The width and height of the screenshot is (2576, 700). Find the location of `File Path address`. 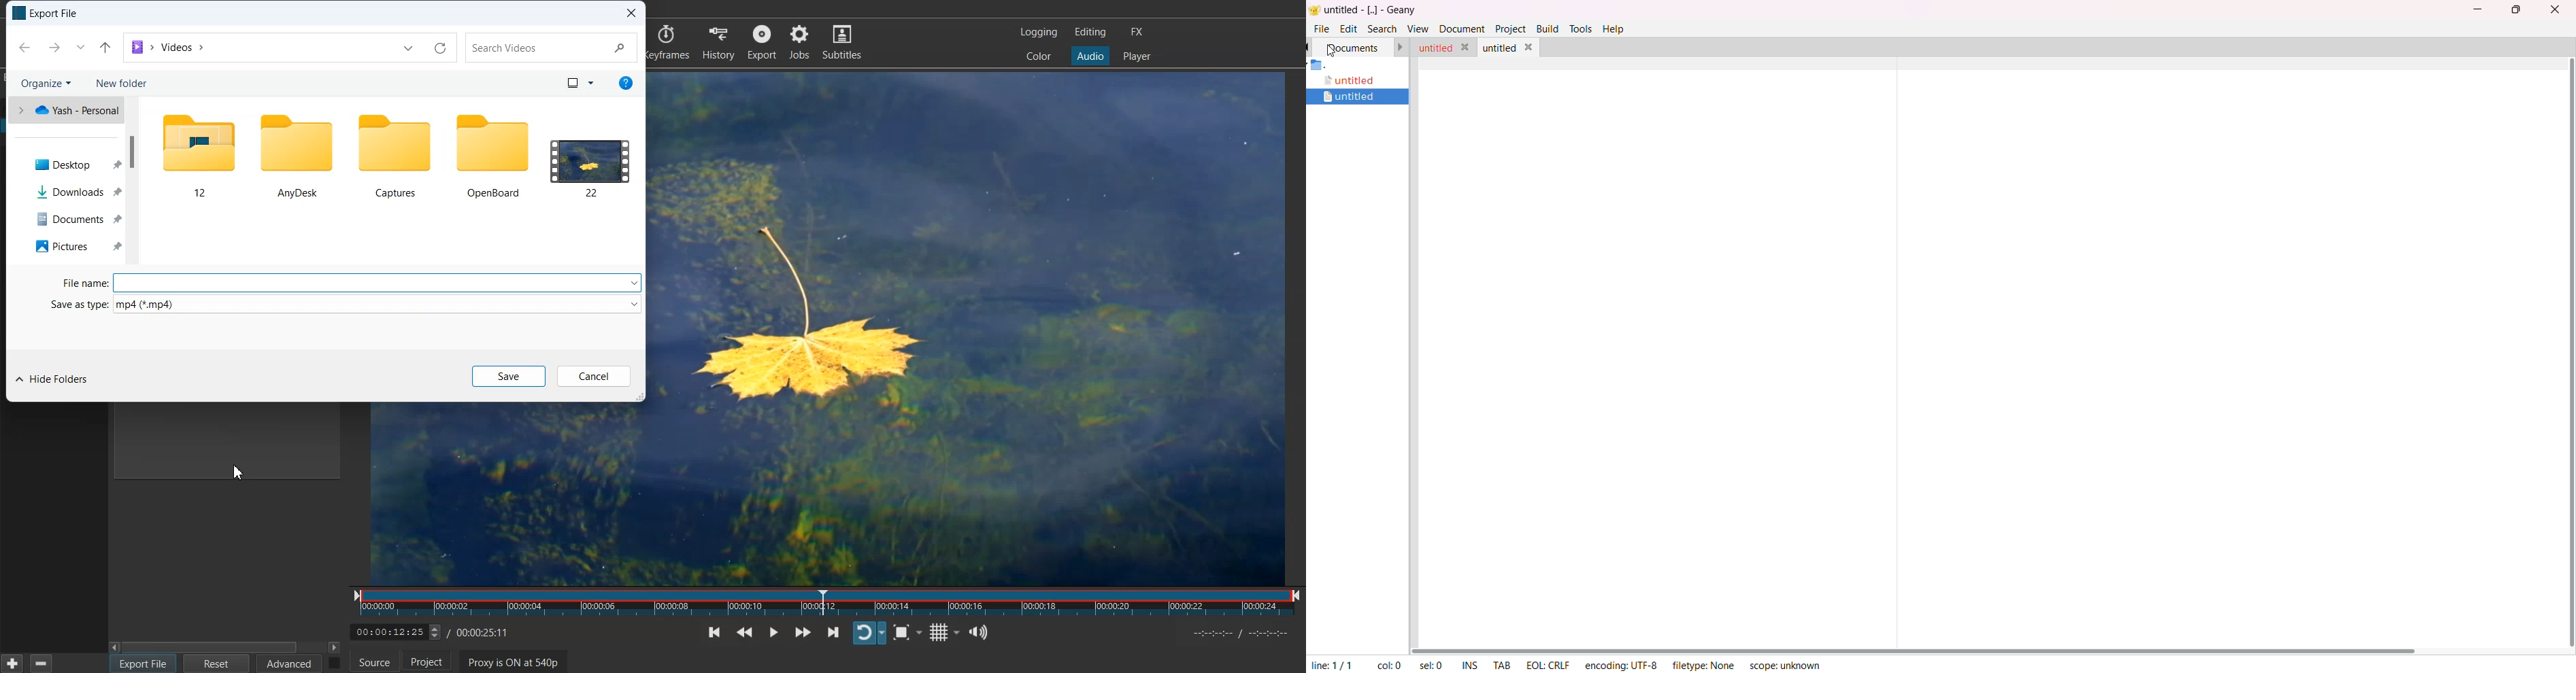

File Path address is located at coordinates (169, 46).